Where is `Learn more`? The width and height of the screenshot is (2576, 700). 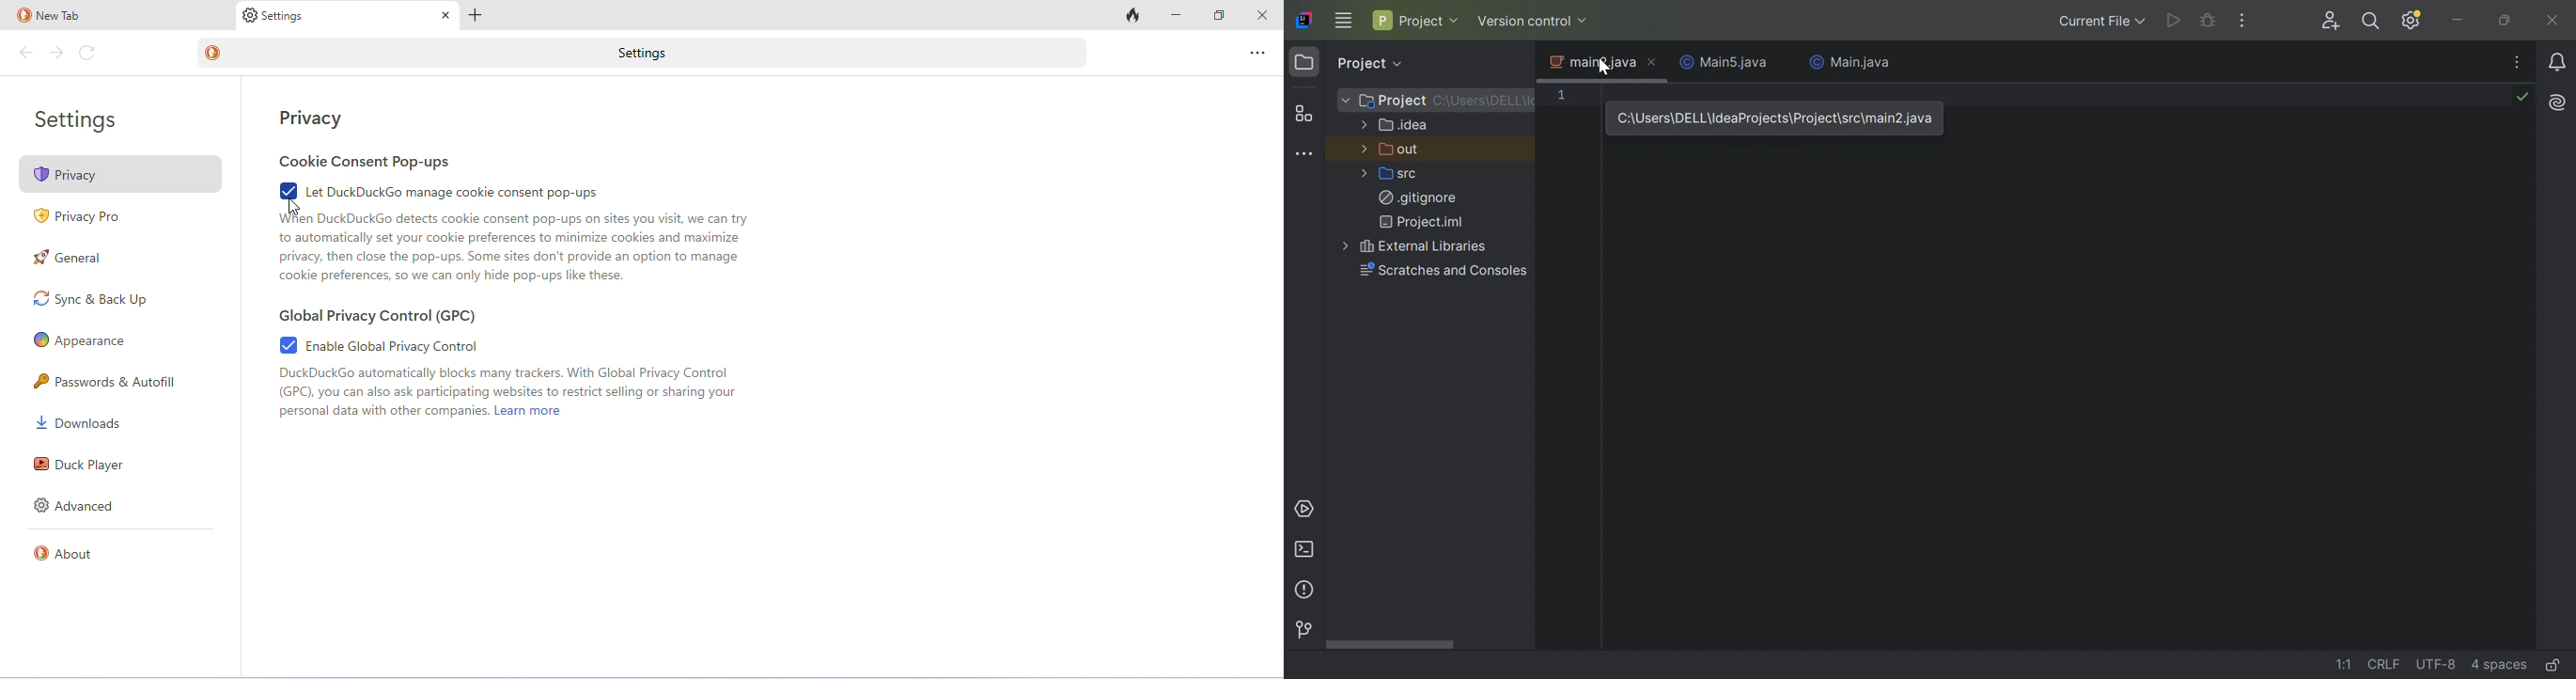
Learn more is located at coordinates (529, 411).